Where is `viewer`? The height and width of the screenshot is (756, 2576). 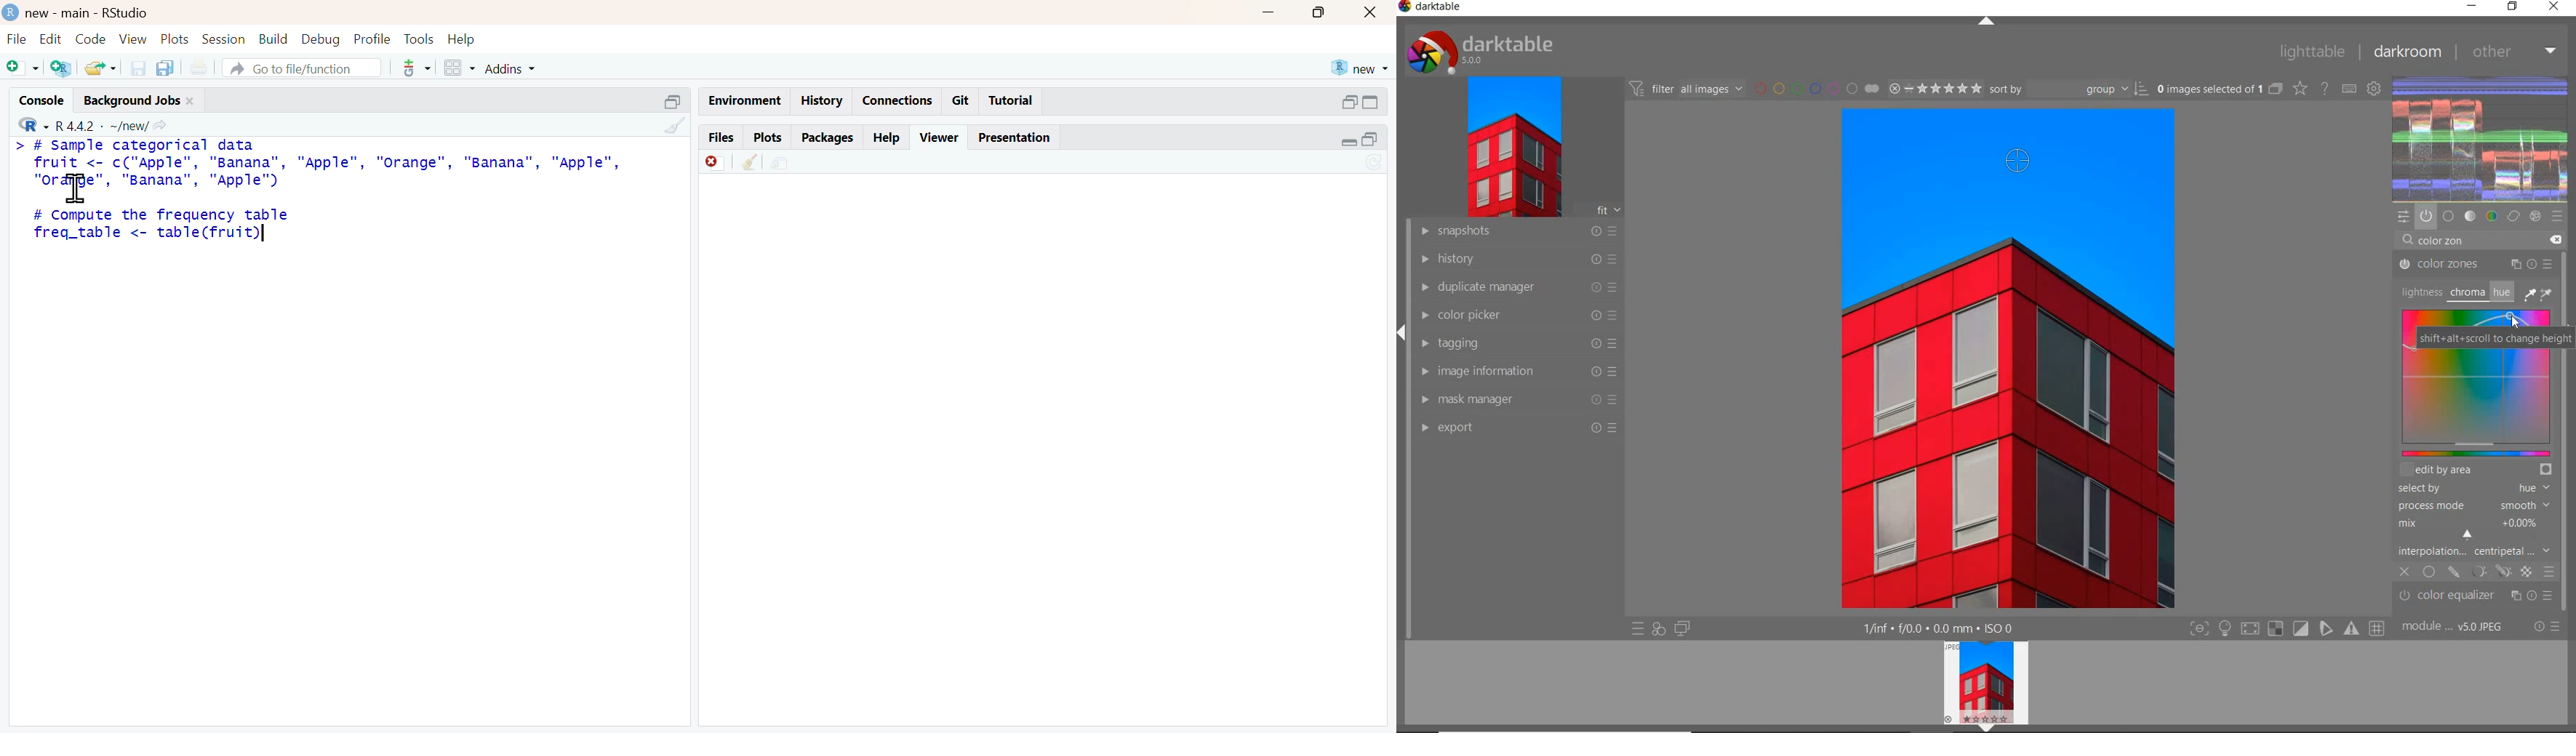
viewer is located at coordinates (940, 138).